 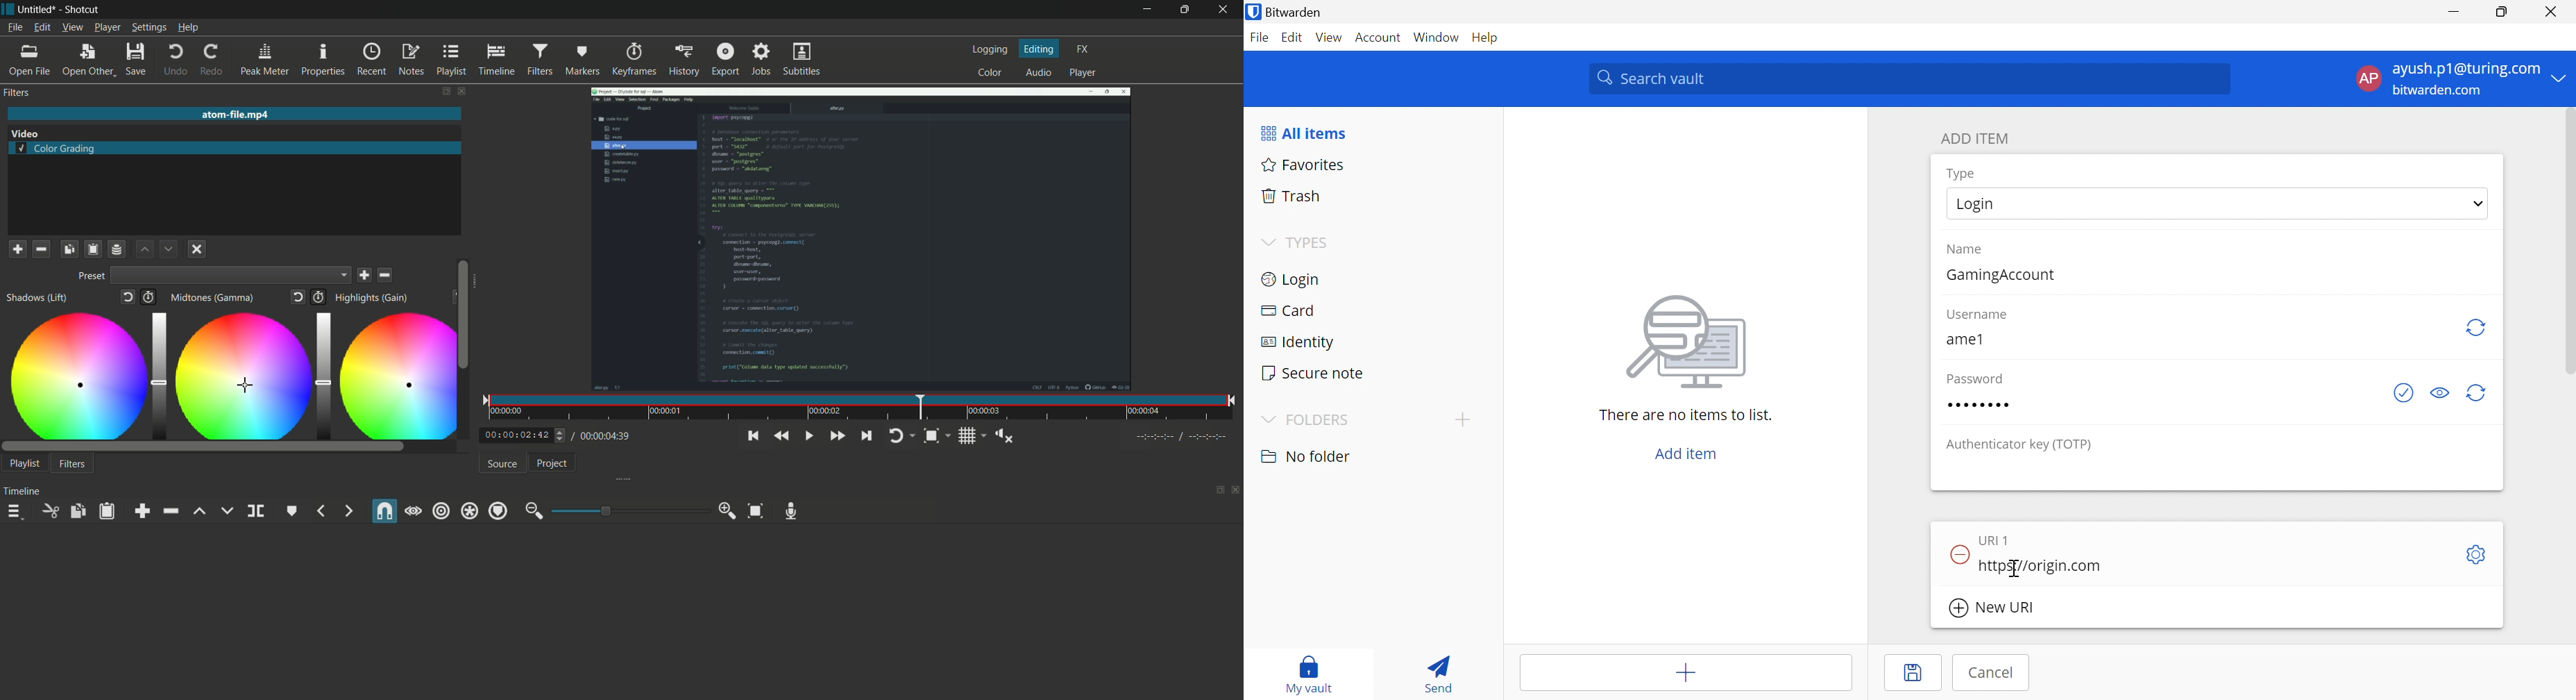 What do you see at coordinates (2438, 91) in the screenshot?
I see `bitwarden.com` at bounding box center [2438, 91].